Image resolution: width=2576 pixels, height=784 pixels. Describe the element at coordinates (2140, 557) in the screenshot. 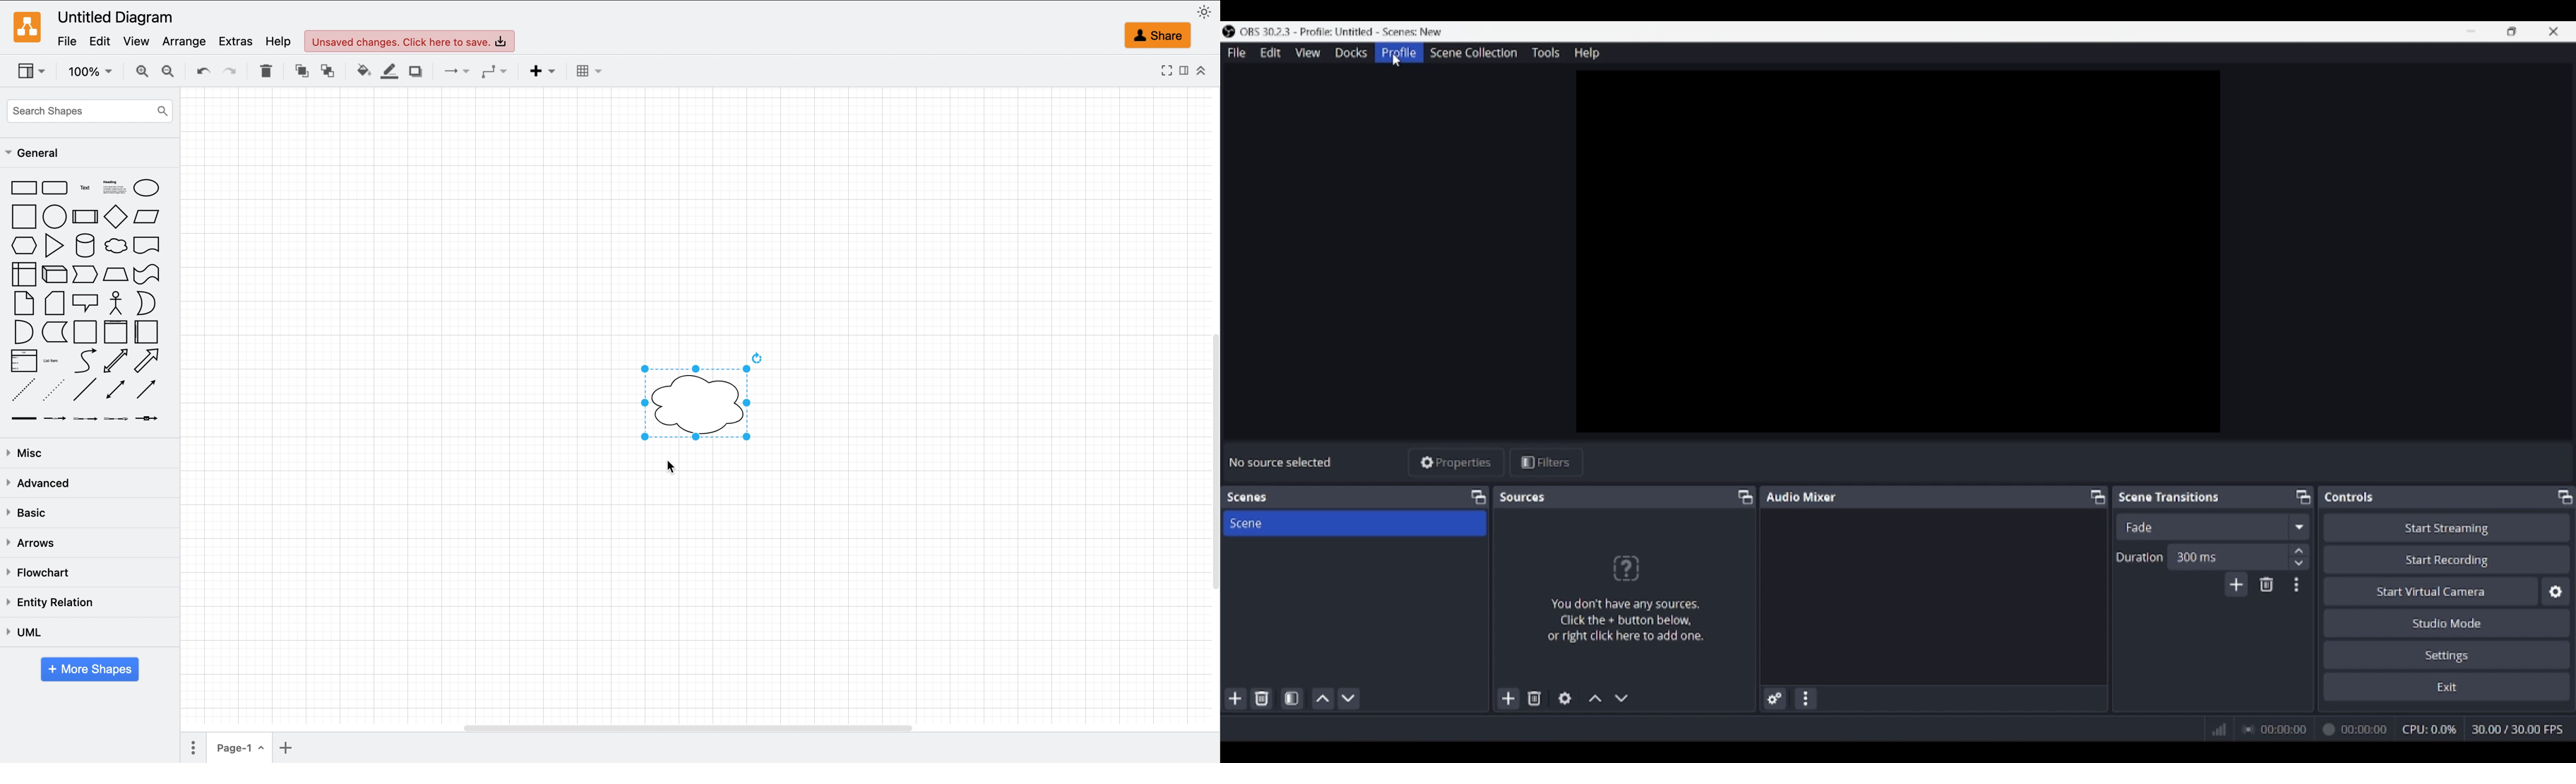

I see `Indicates duration` at that location.